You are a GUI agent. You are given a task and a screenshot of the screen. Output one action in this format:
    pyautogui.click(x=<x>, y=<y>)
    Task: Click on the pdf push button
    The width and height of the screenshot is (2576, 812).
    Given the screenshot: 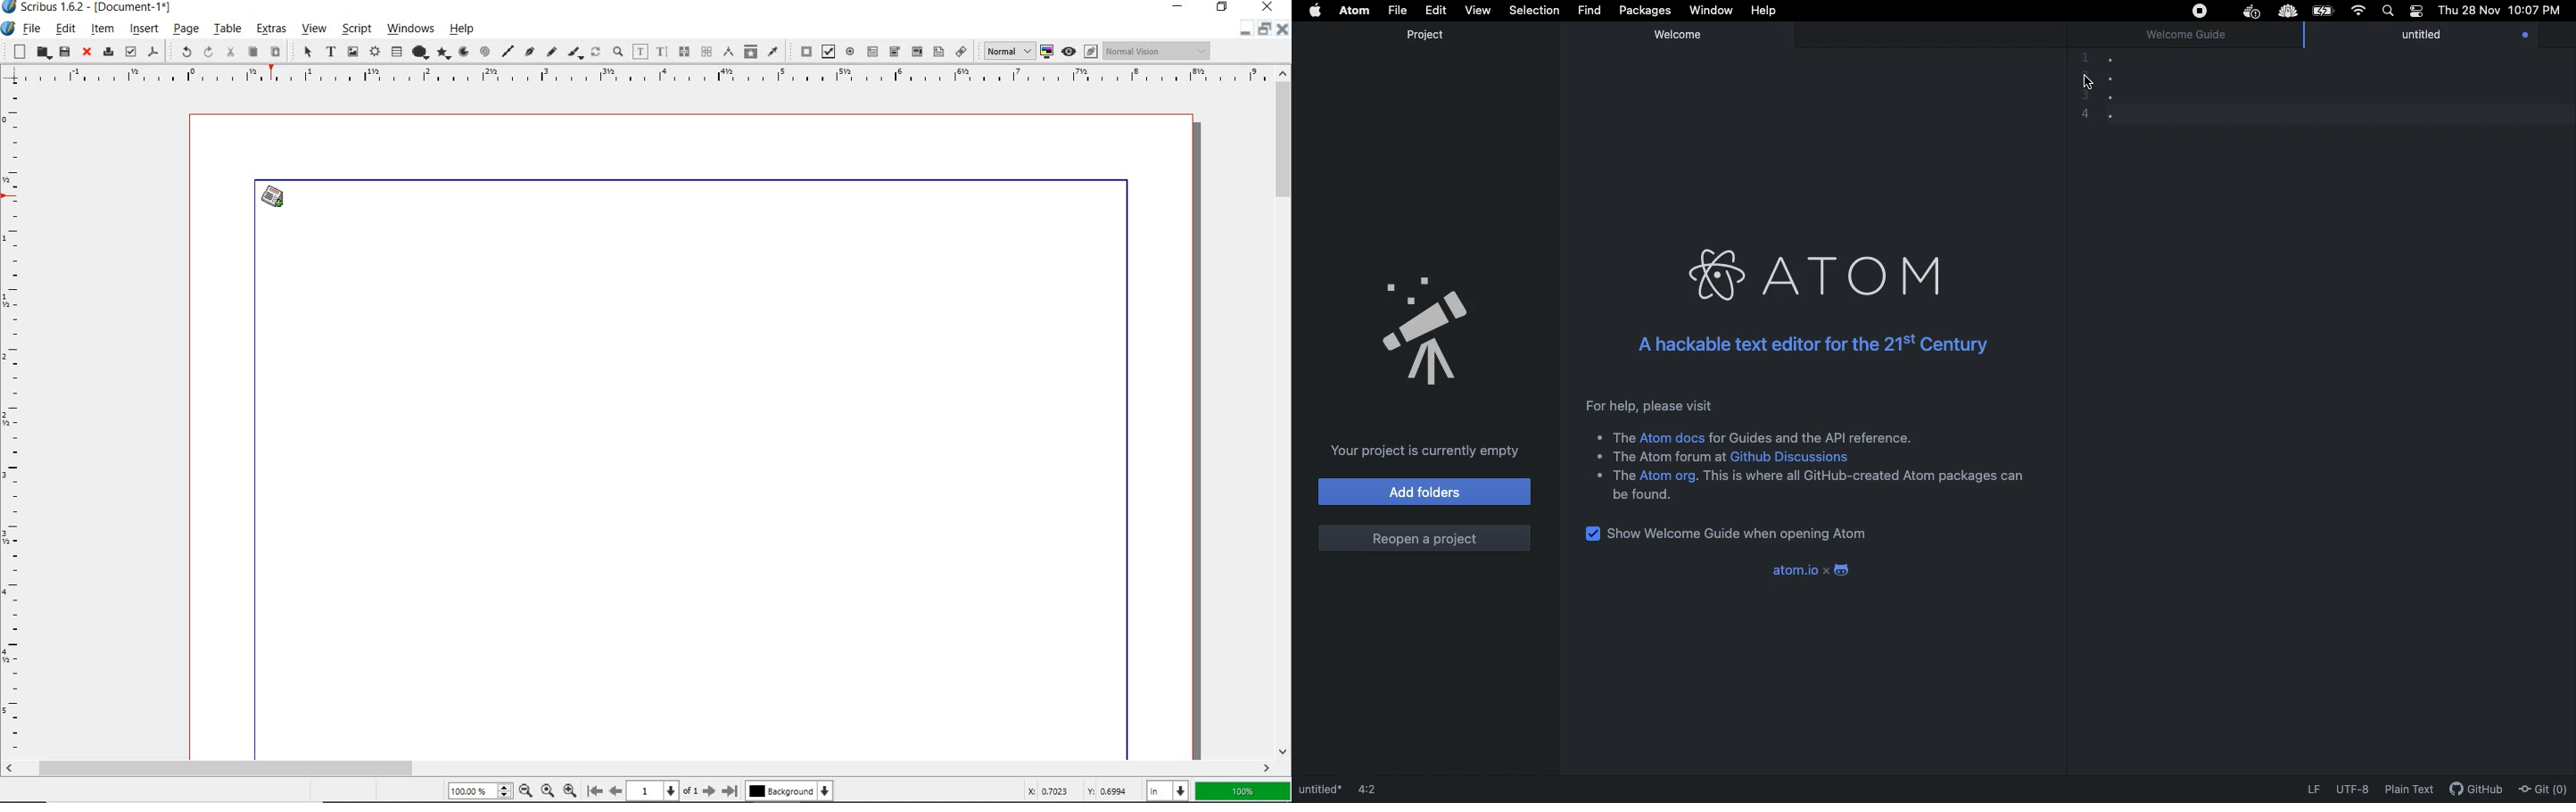 What is the action you would take?
    pyautogui.click(x=801, y=51)
    